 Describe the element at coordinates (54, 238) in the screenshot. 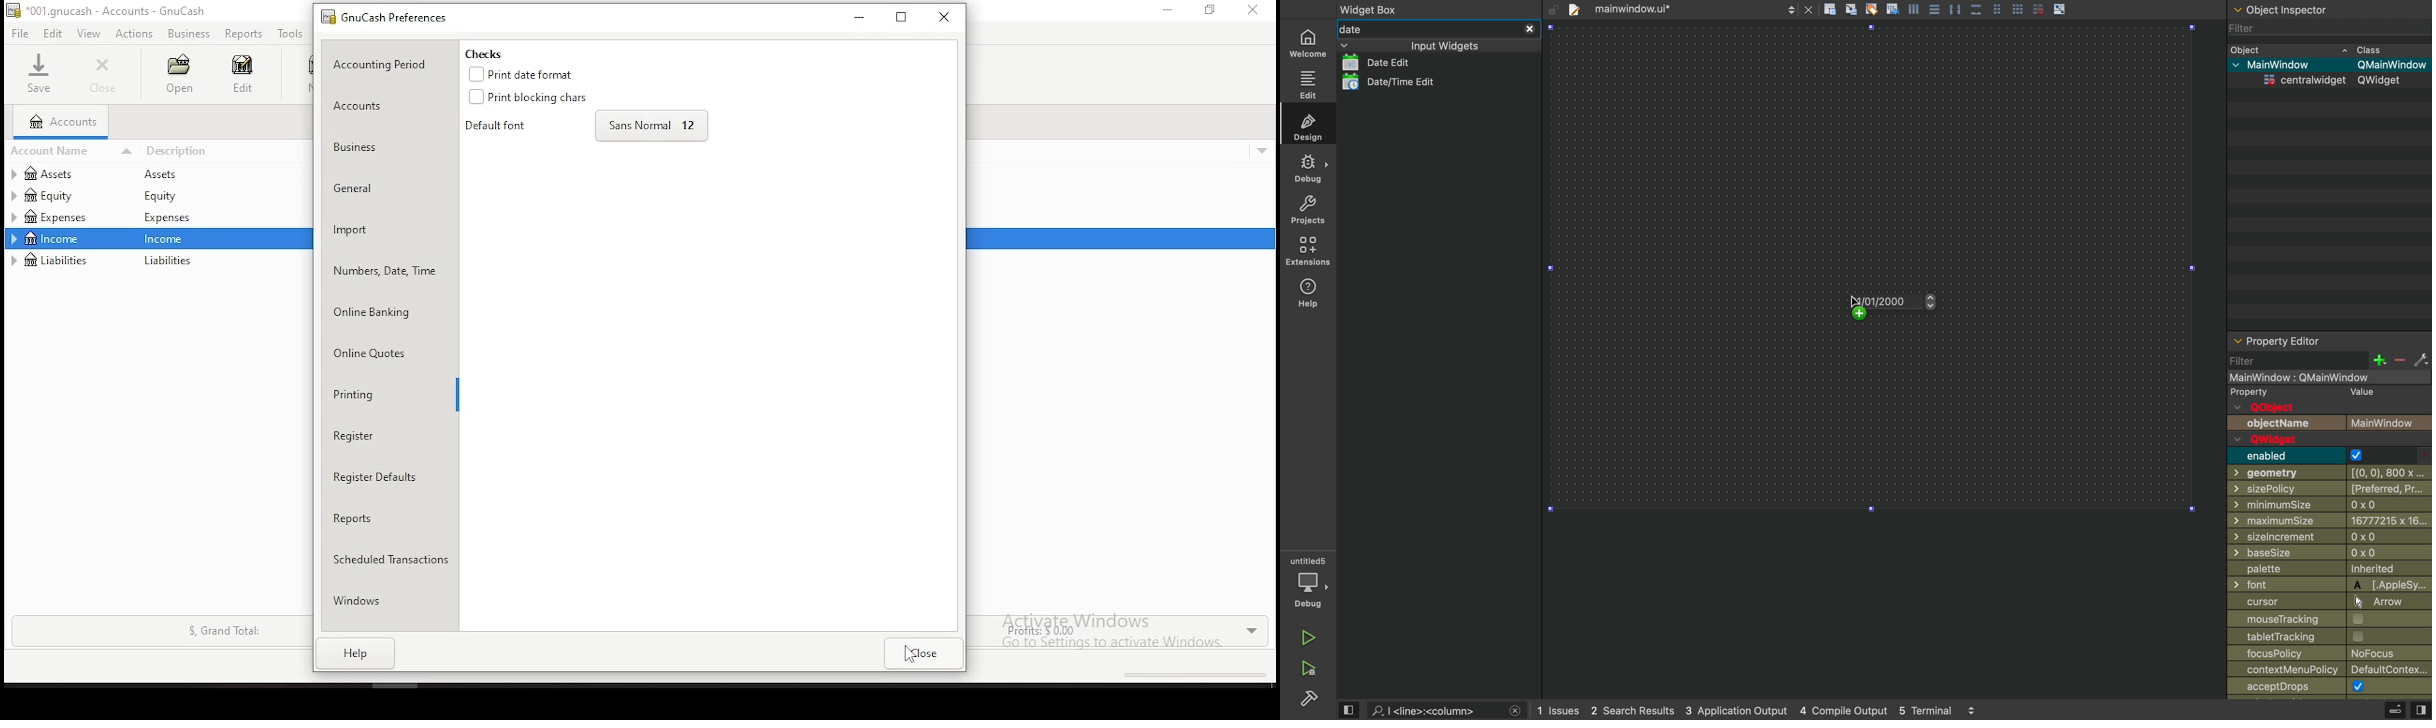

I see `income` at that location.